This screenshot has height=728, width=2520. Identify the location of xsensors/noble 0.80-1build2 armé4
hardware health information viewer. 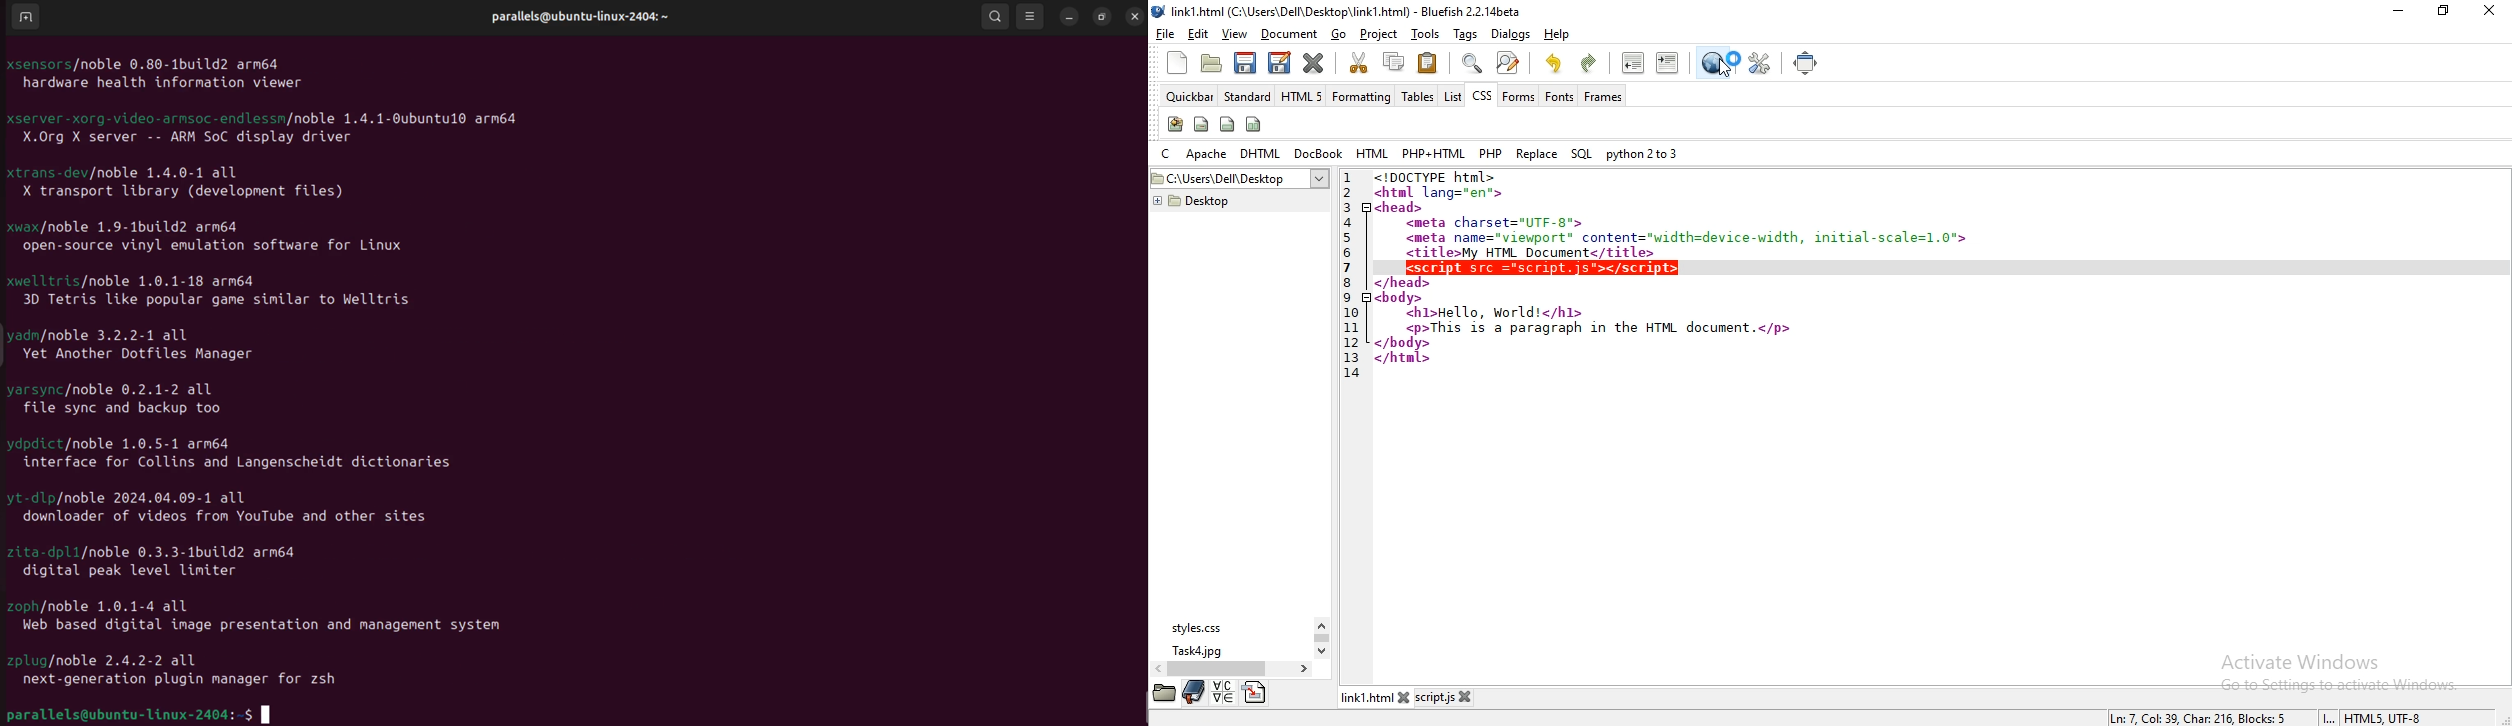
(172, 69).